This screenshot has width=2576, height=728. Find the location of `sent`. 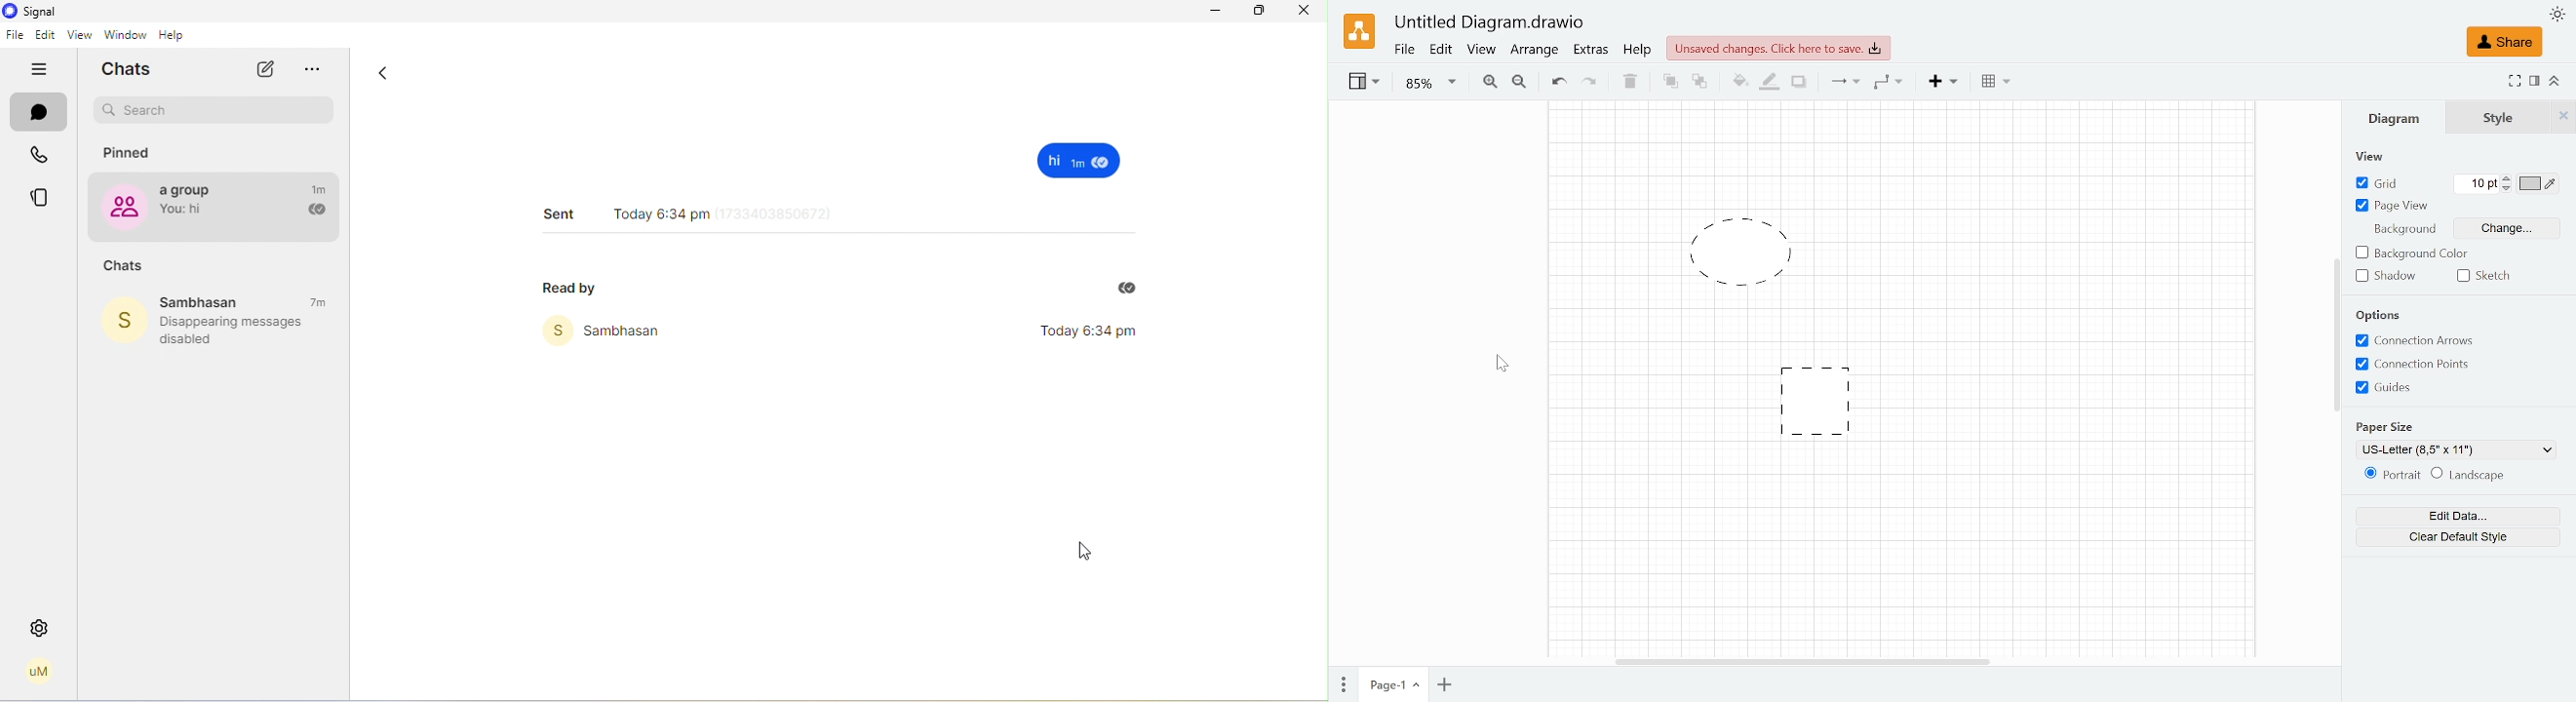

sent is located at coordinates (559, 212).